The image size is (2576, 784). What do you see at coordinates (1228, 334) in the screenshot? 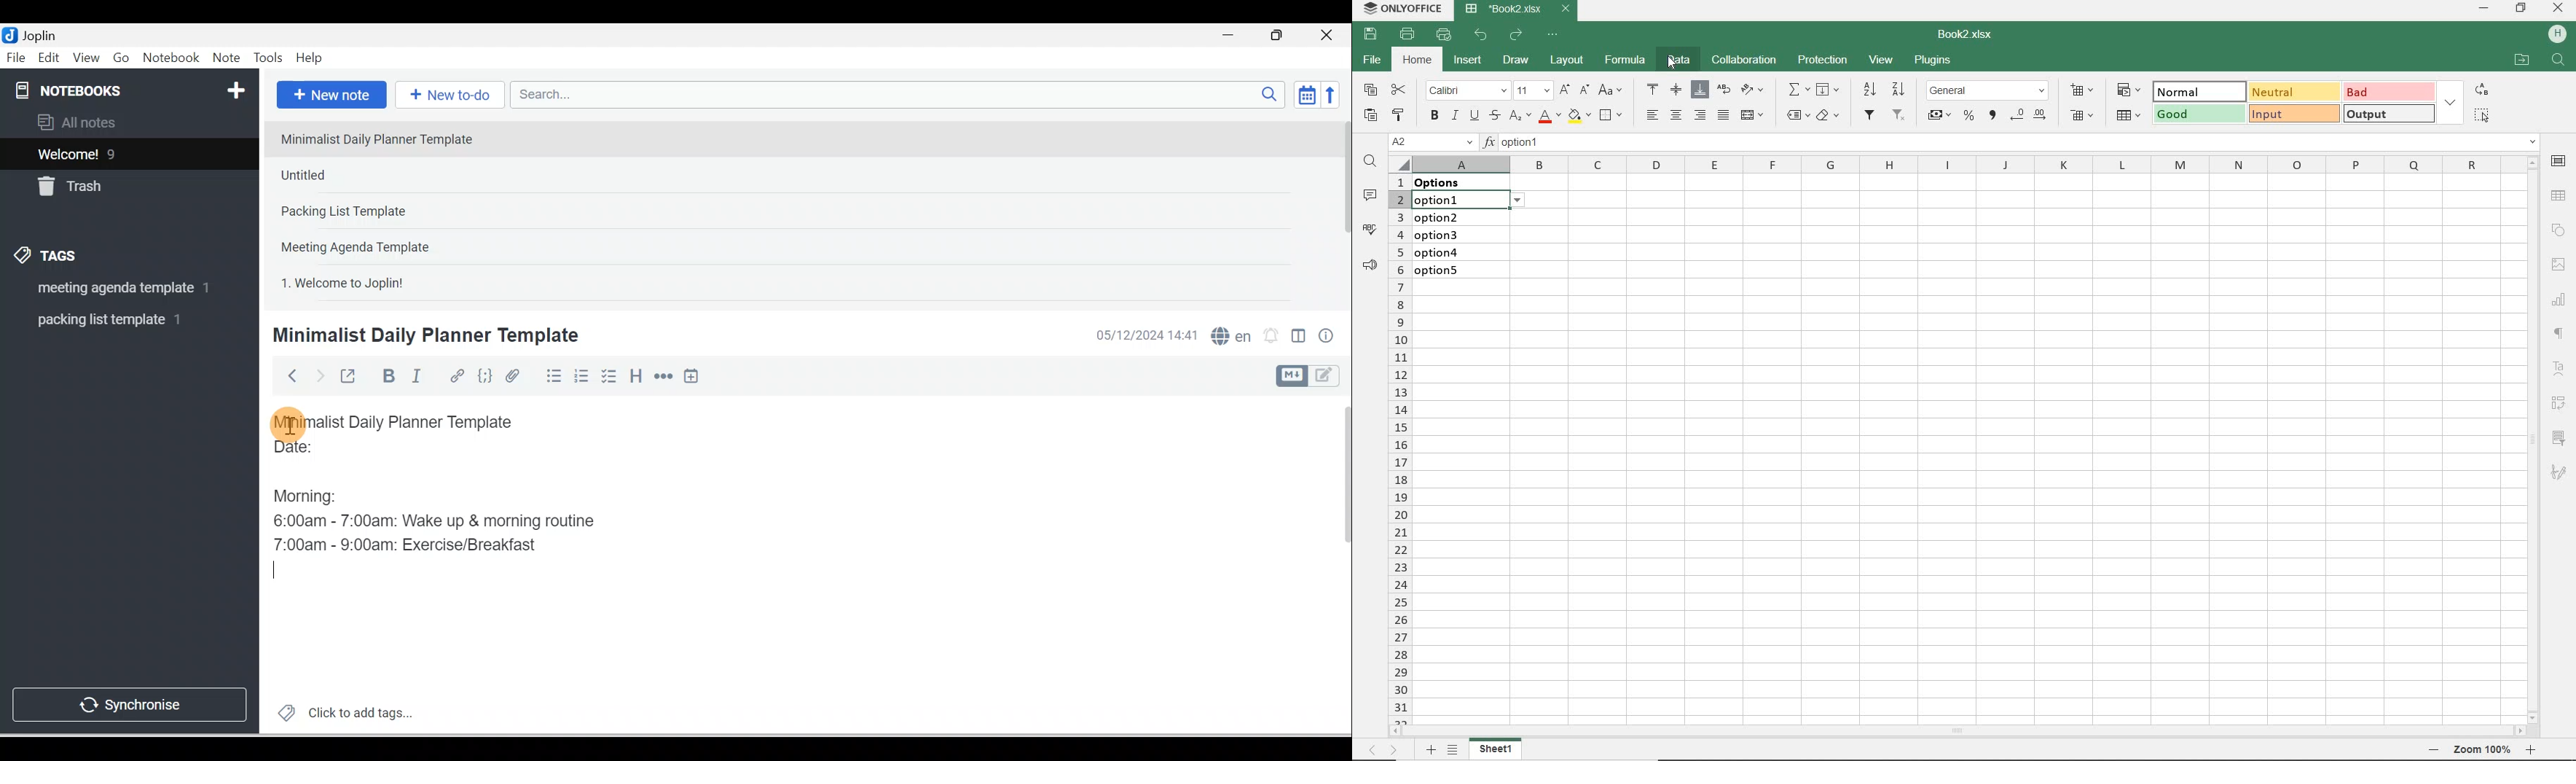
I see `Spelling` at bounding box center [1228, 334].